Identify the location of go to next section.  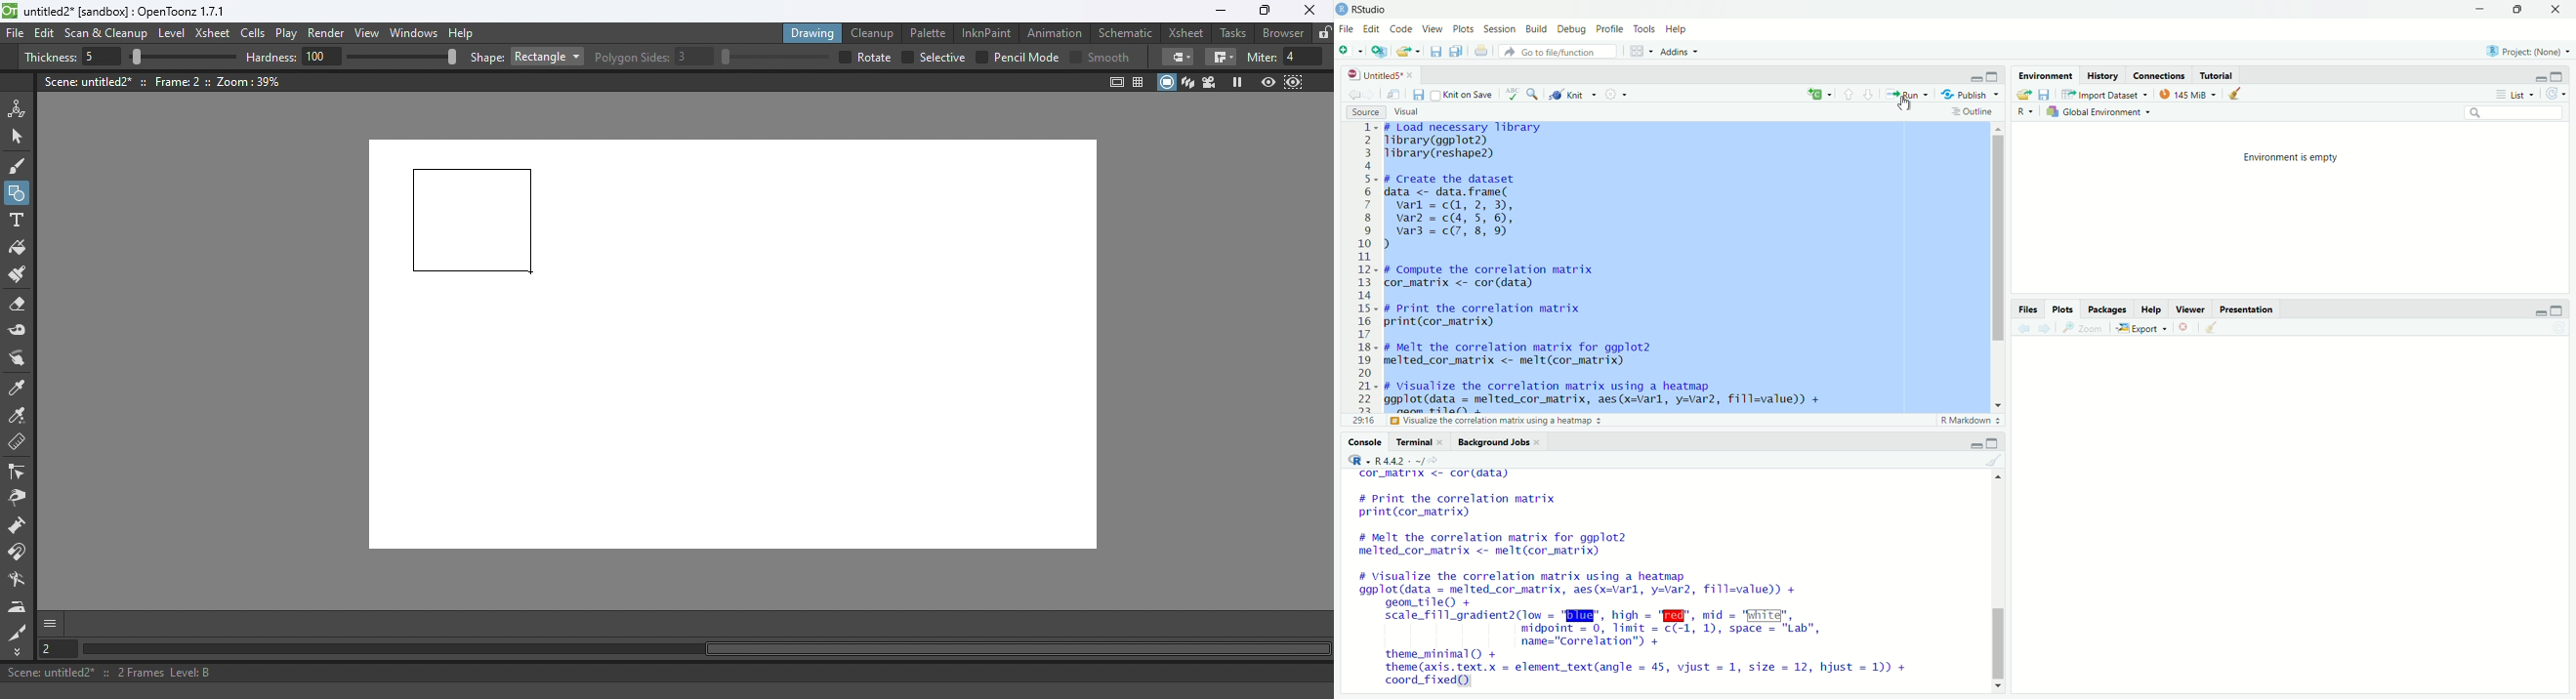
(1869, 93).